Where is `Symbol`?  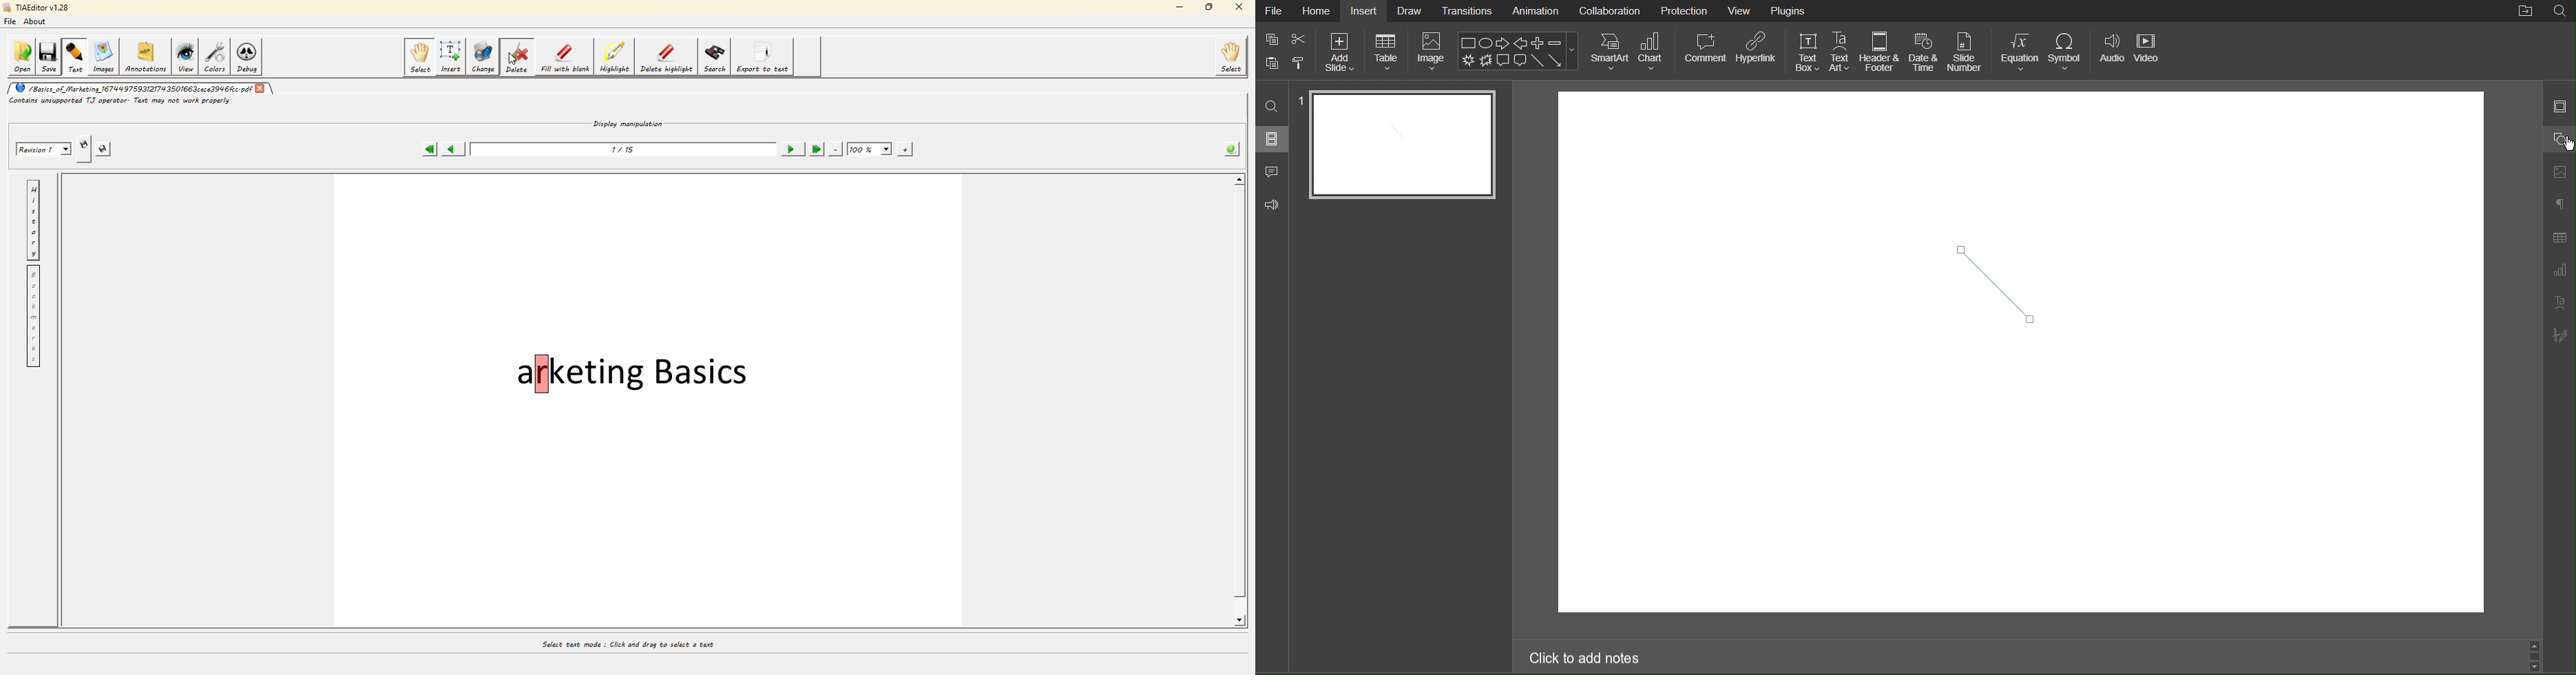 Symbol is located at coordinates (2069, 50).